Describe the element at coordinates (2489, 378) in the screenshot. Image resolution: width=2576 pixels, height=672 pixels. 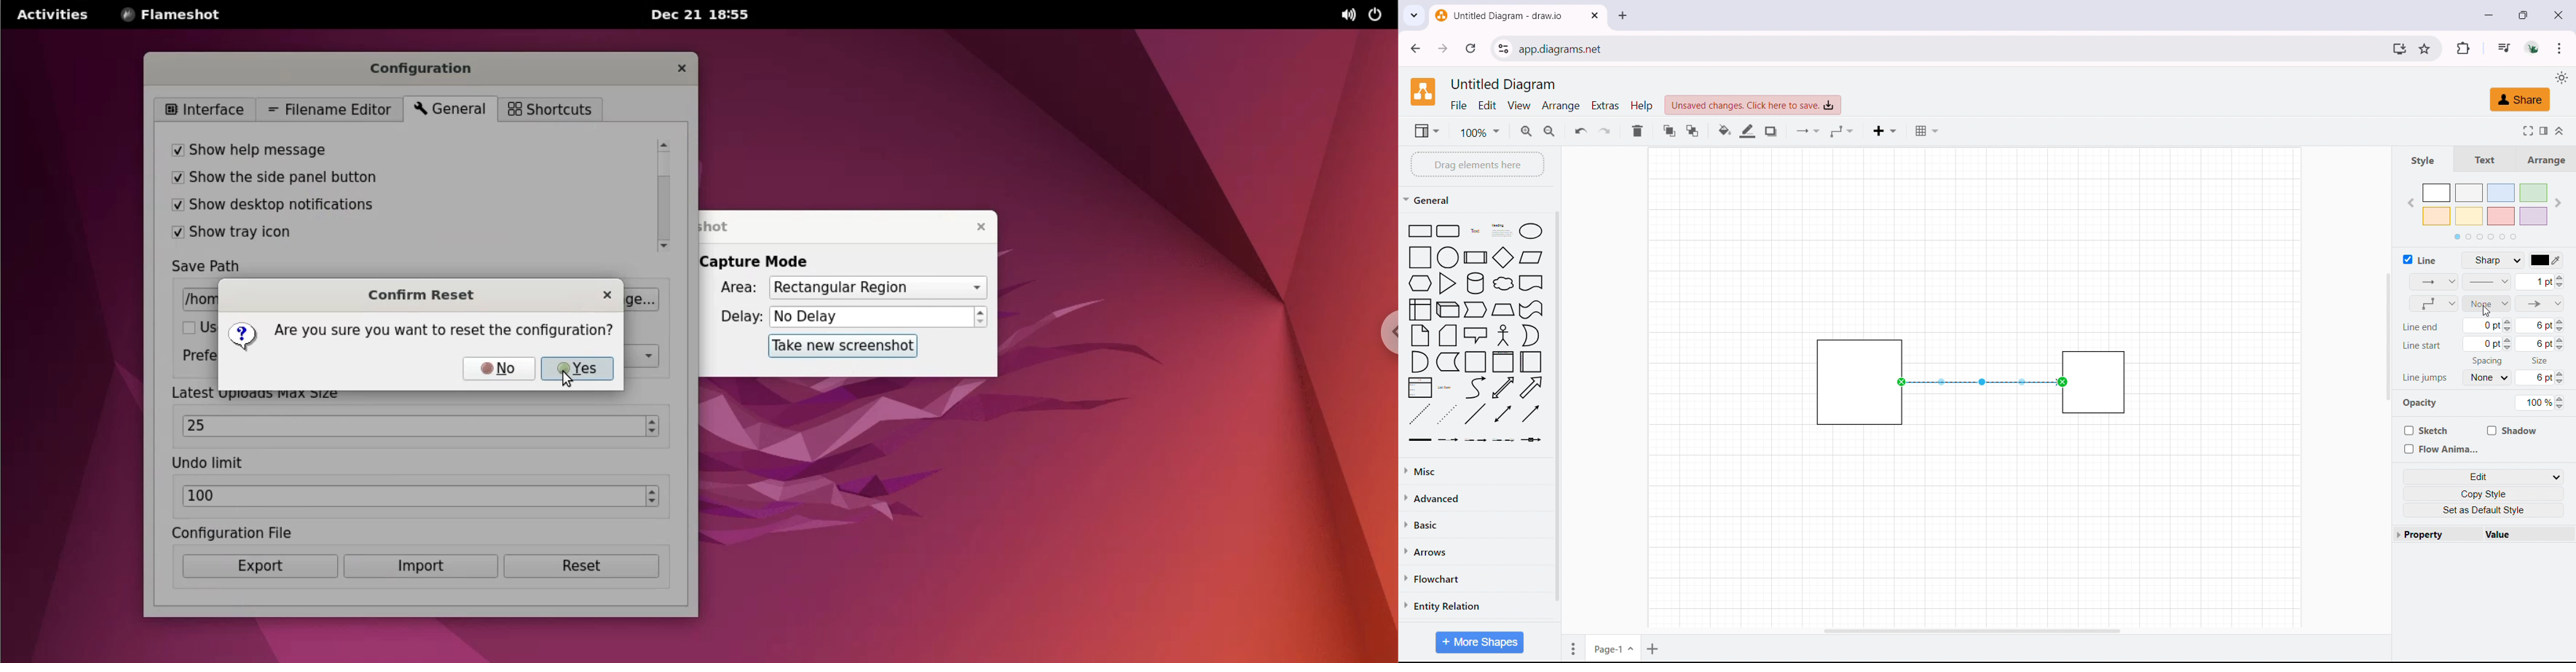
I see `line jump spacing` at that location.